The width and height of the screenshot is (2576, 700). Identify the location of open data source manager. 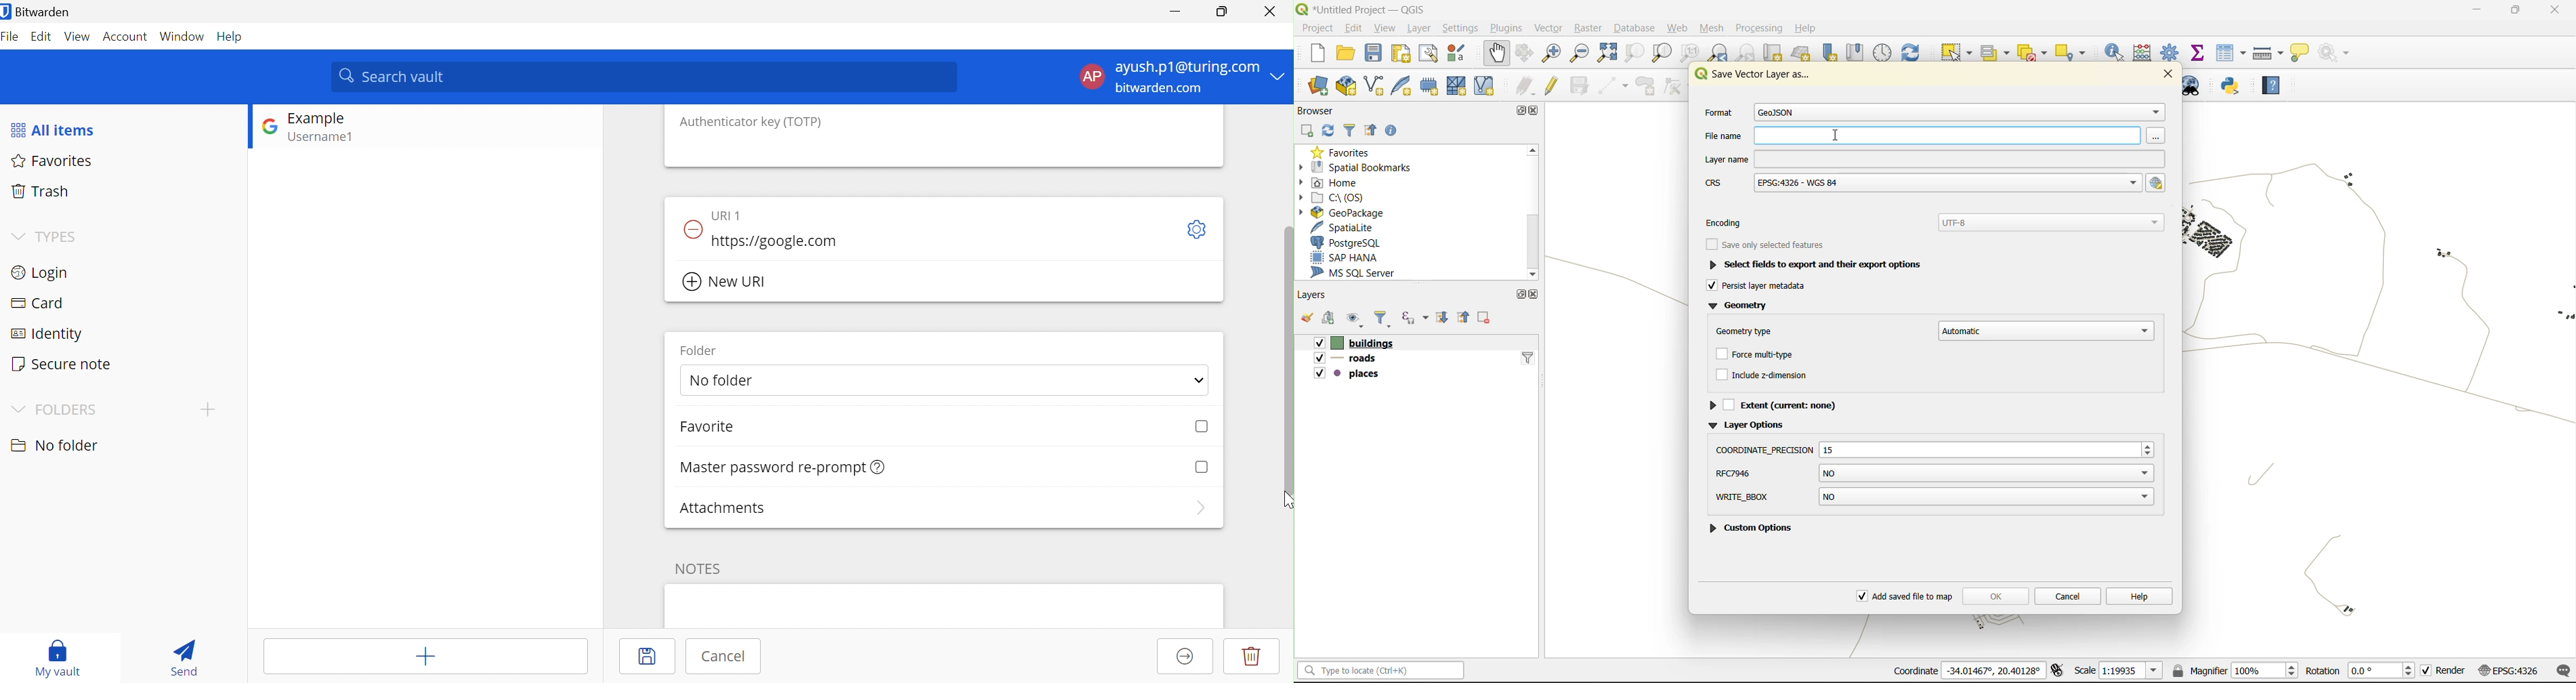
(1321, 86).